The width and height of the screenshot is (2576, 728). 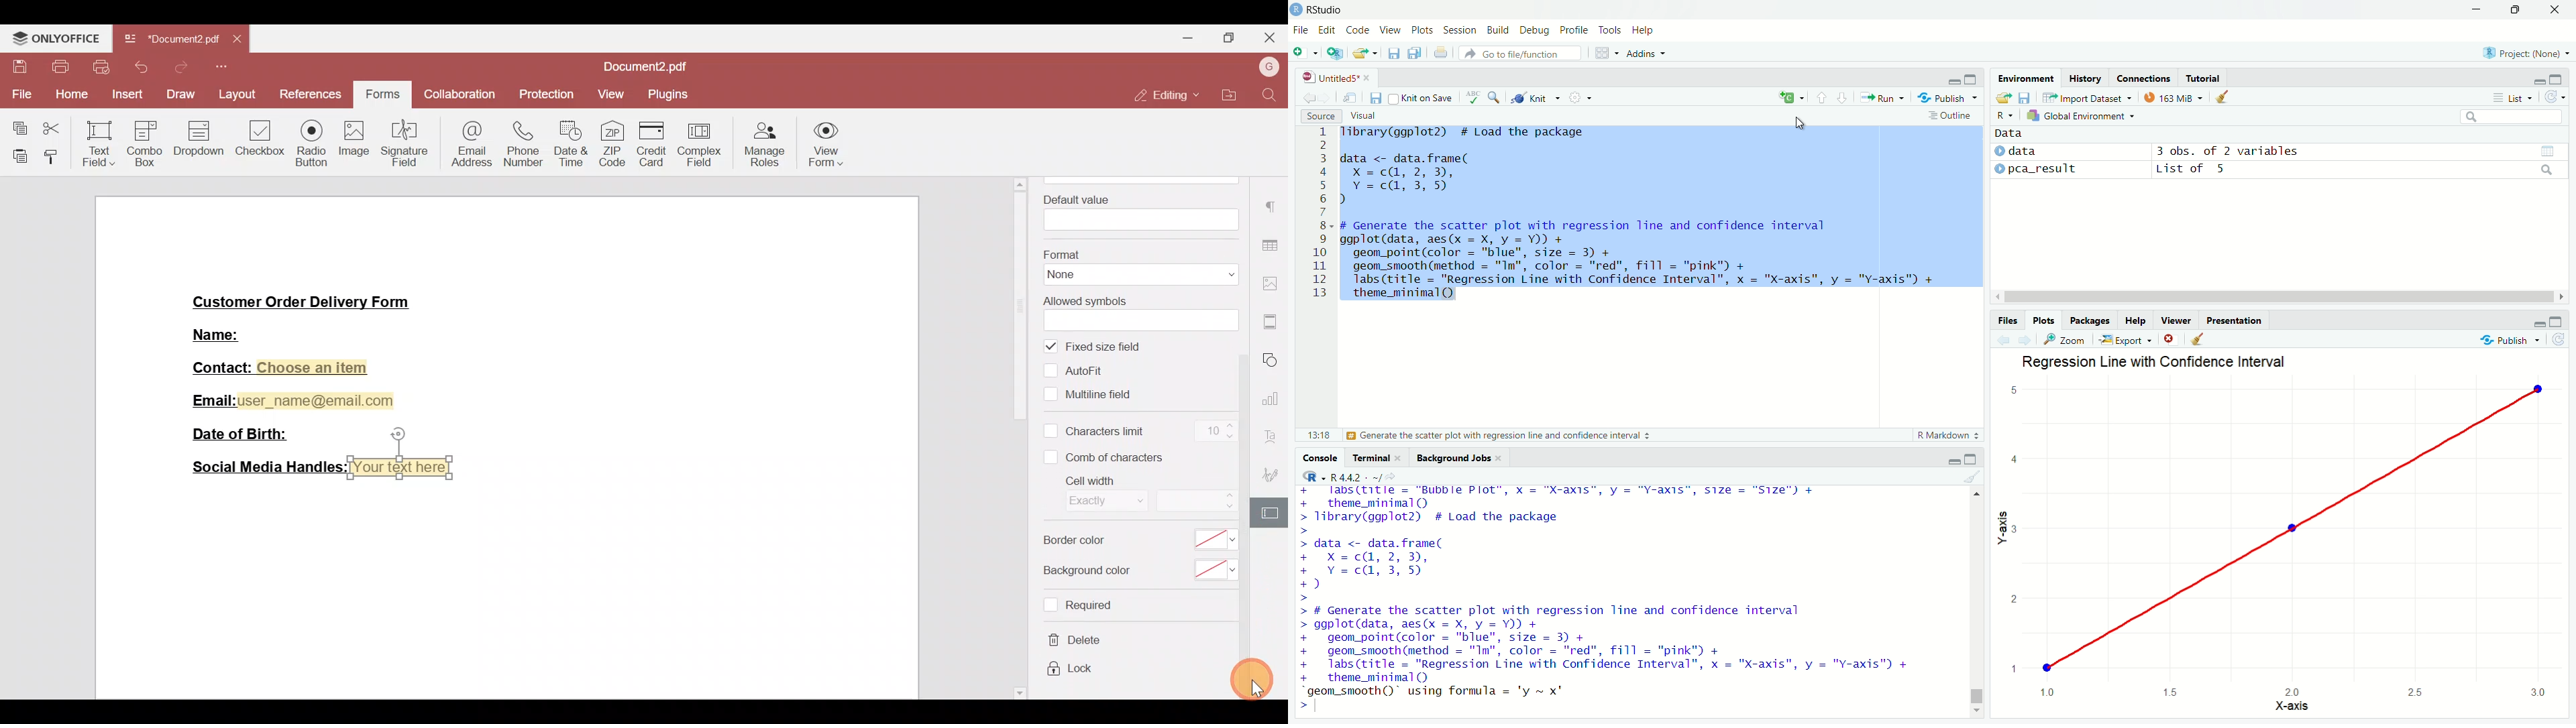 What do you see at coordinates (2088, 97) in the screenshot?
I see `Import Dataset` at bounding box center [2088, 97].